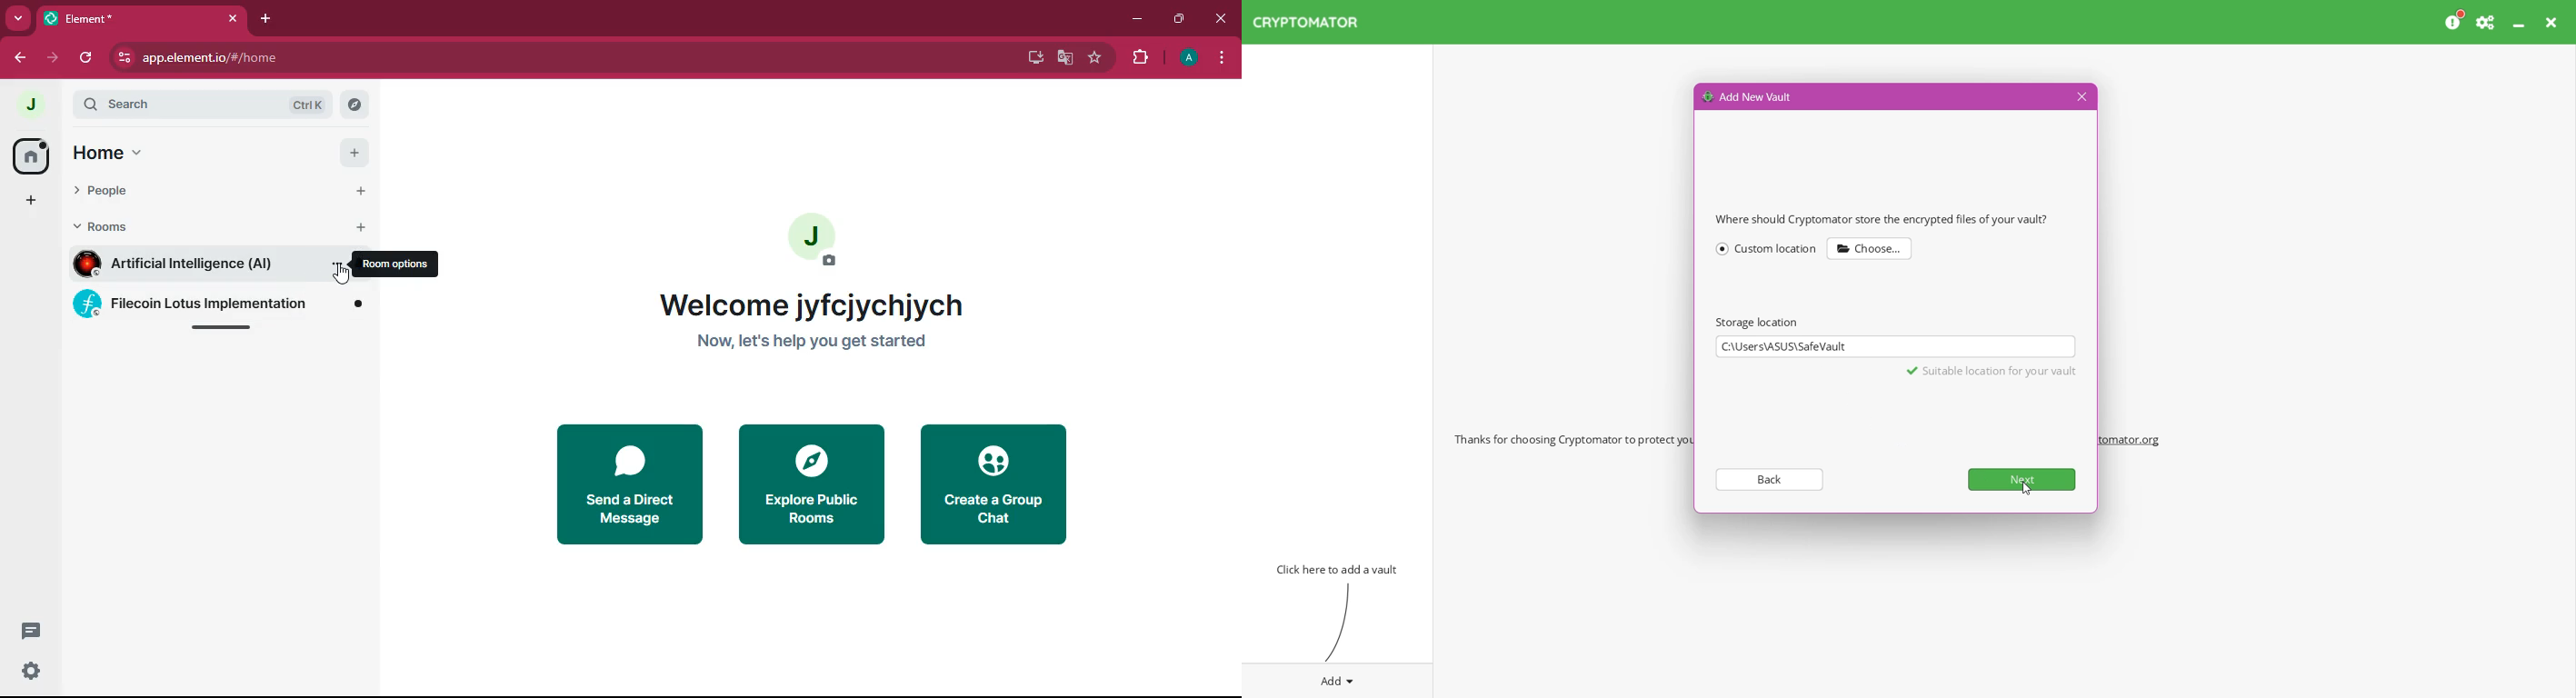 This screenshot has width=2576, height=700. Describe the element at coordinates (190, 264) in the screenshot. I see `room` at that location.